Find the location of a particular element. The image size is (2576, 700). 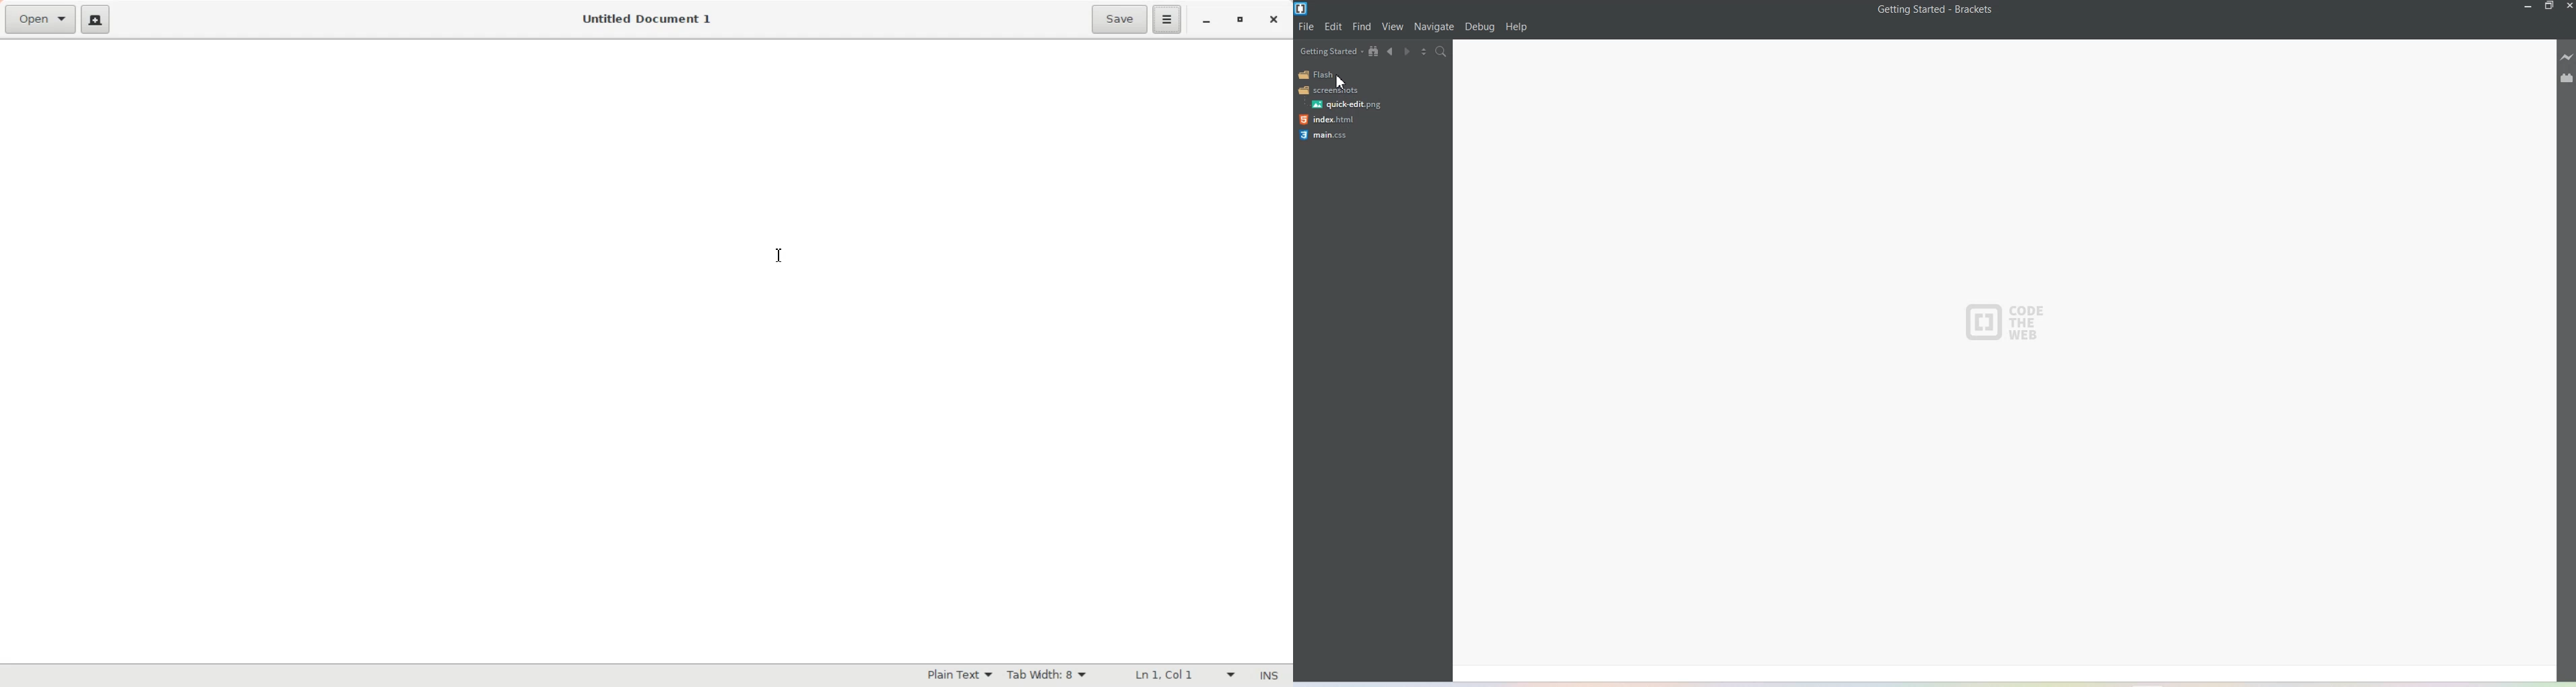

Logo is located at coordinates (1314, 74).